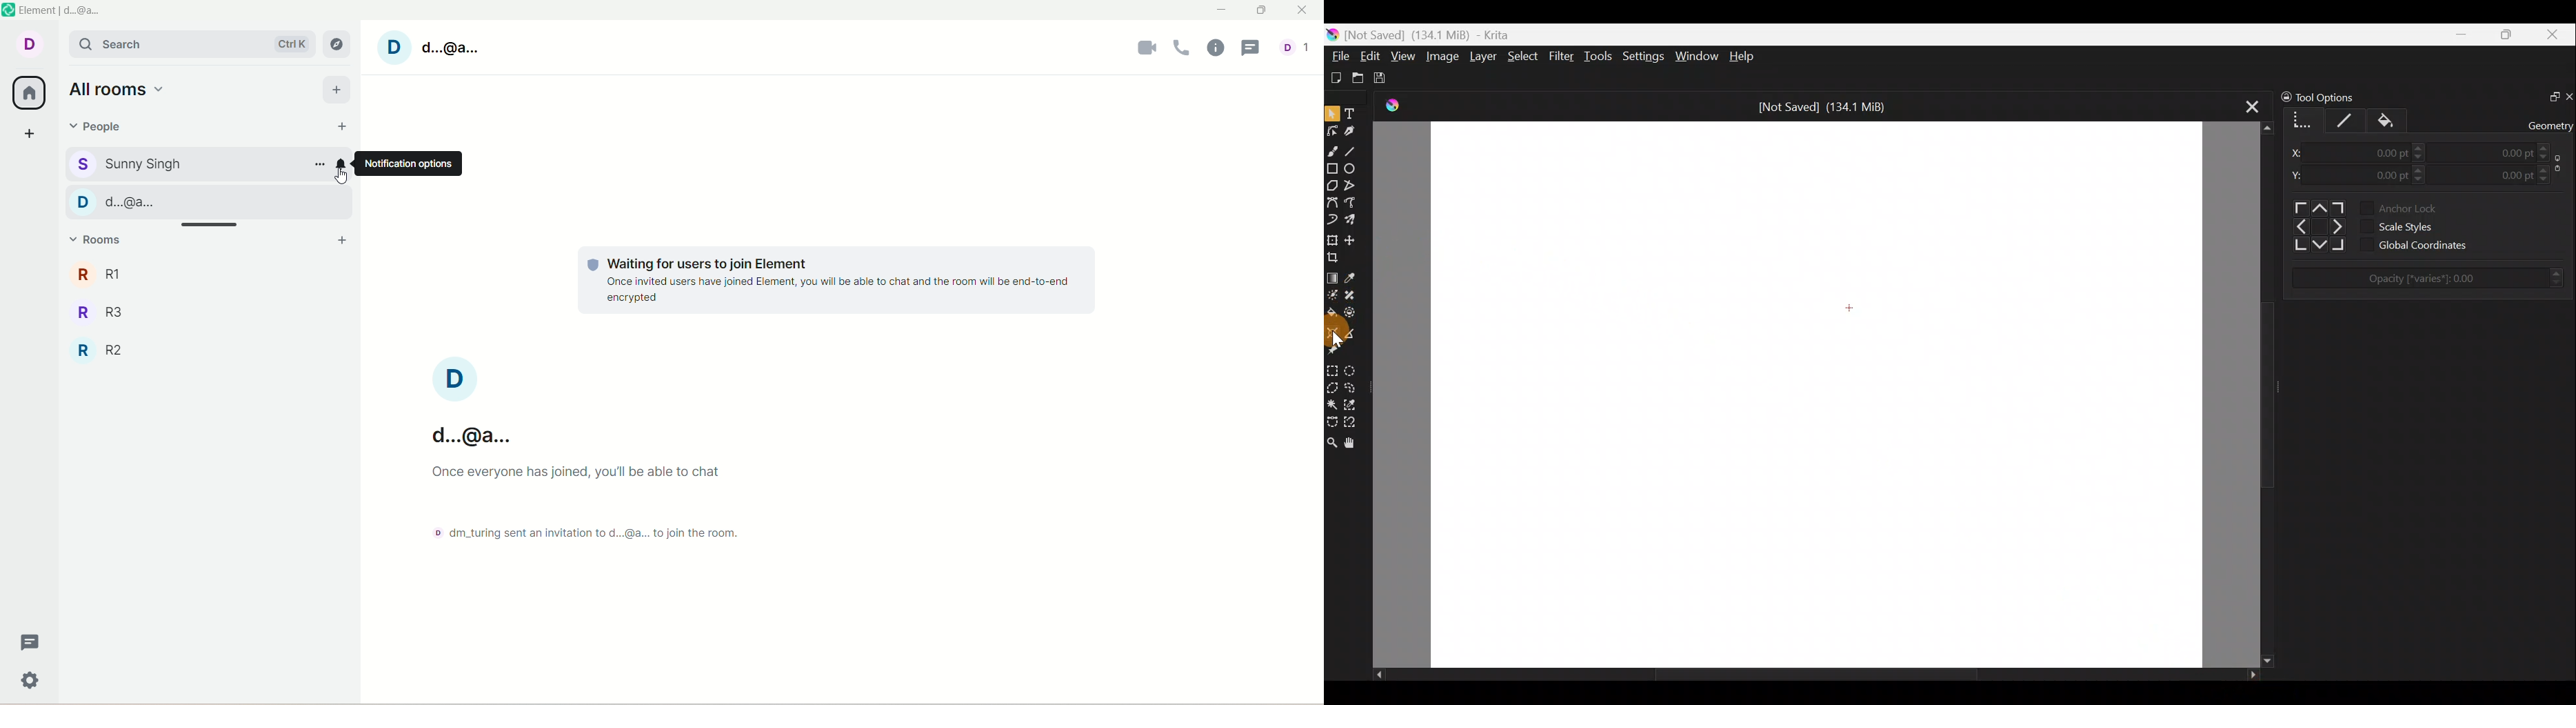  I want to click on notification options, so click(408, 166).